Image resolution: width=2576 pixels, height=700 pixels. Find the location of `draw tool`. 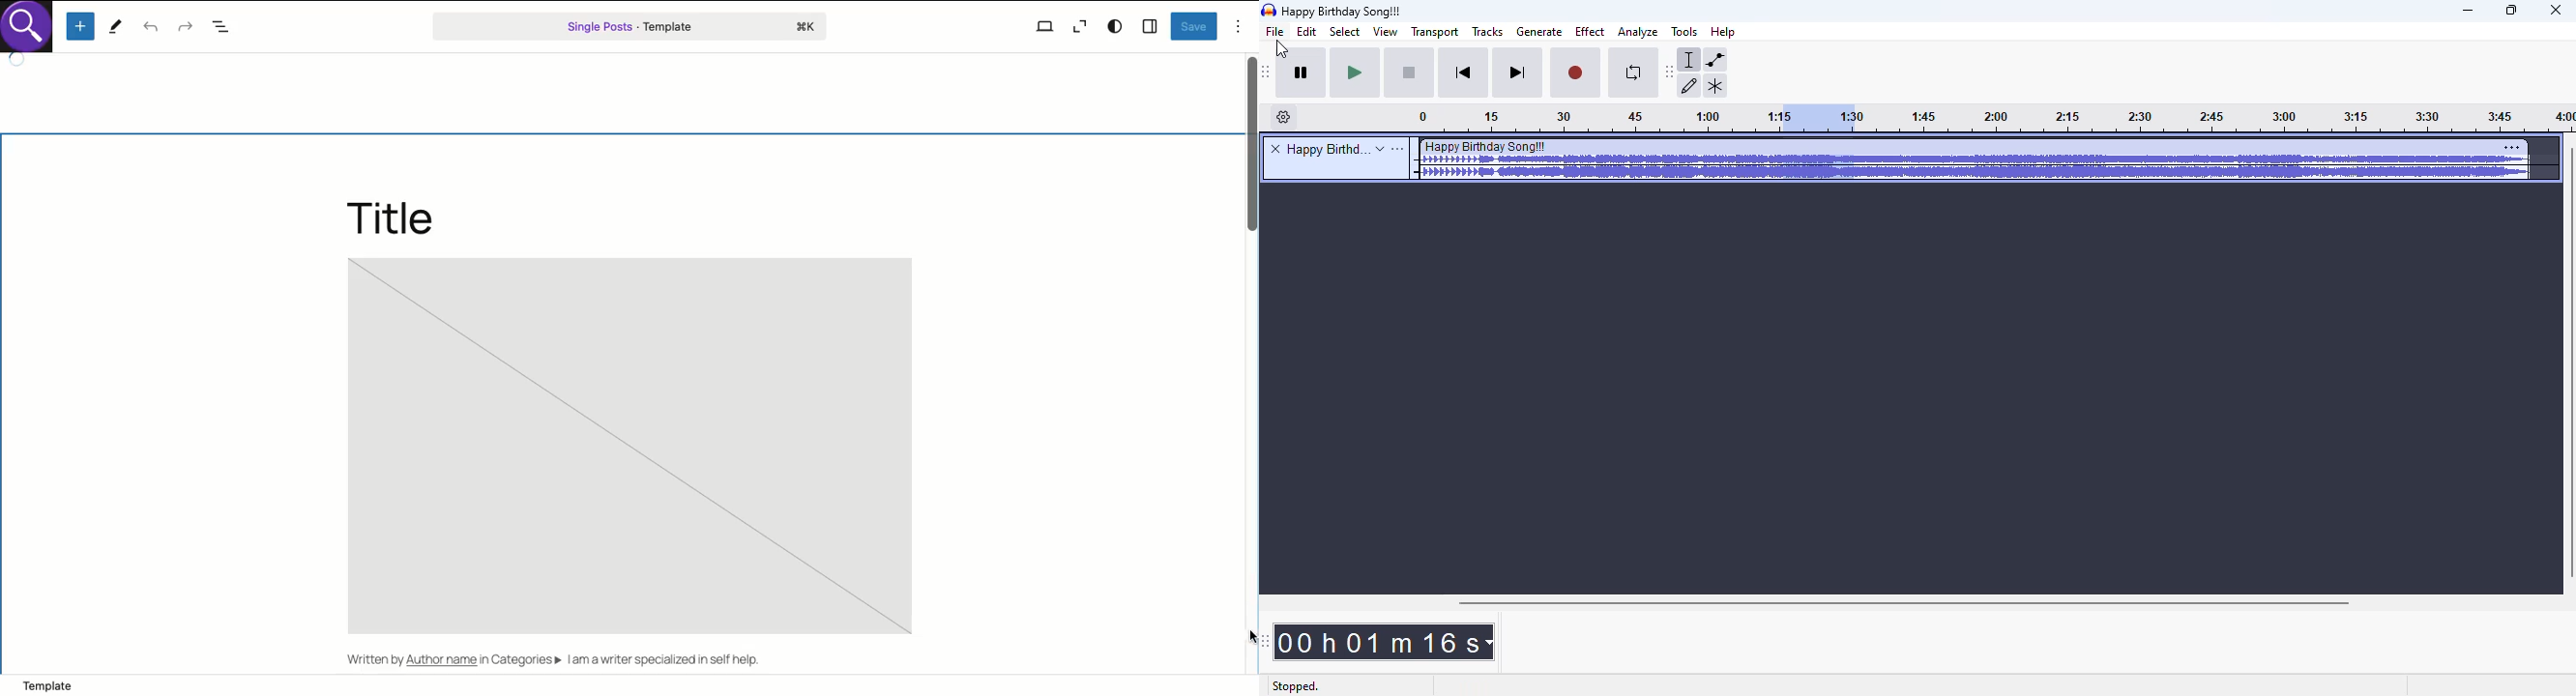

draw tool is located at coordinates (1693, 88).